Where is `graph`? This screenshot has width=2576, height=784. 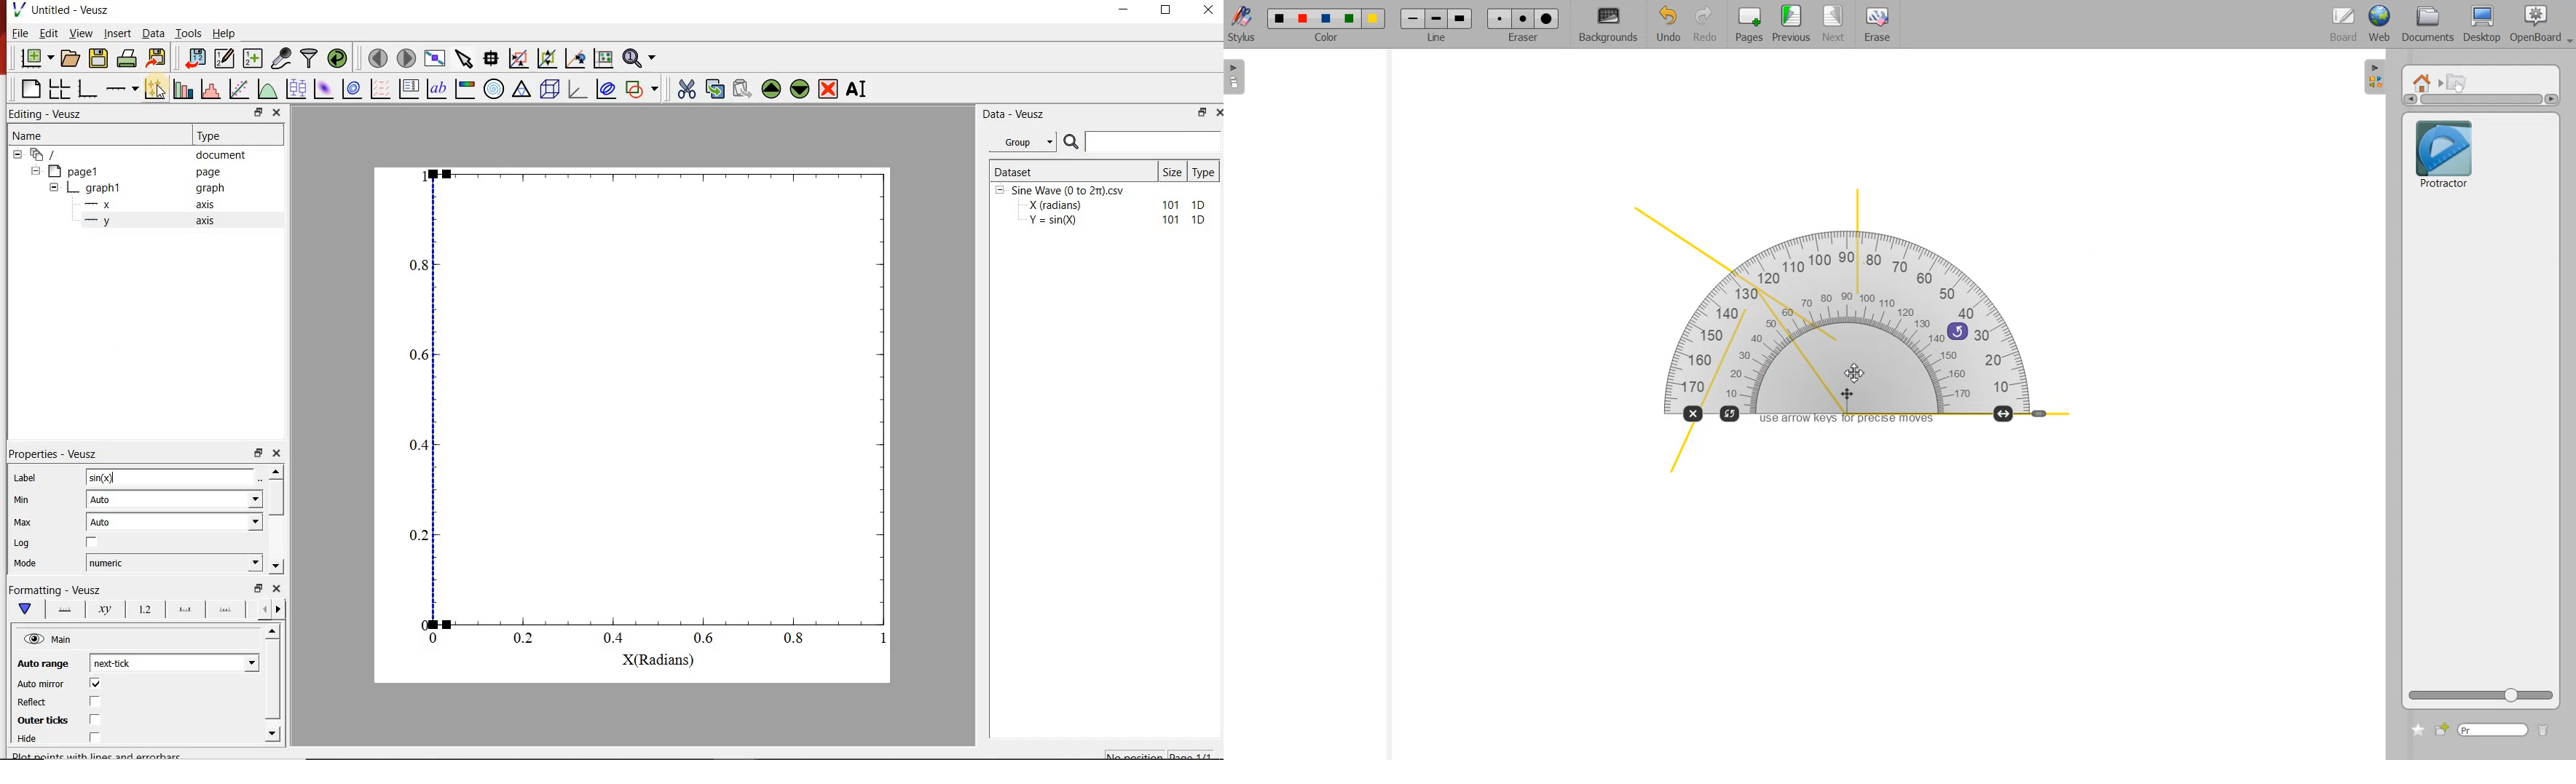
graph is located at coordinates (208, 187).